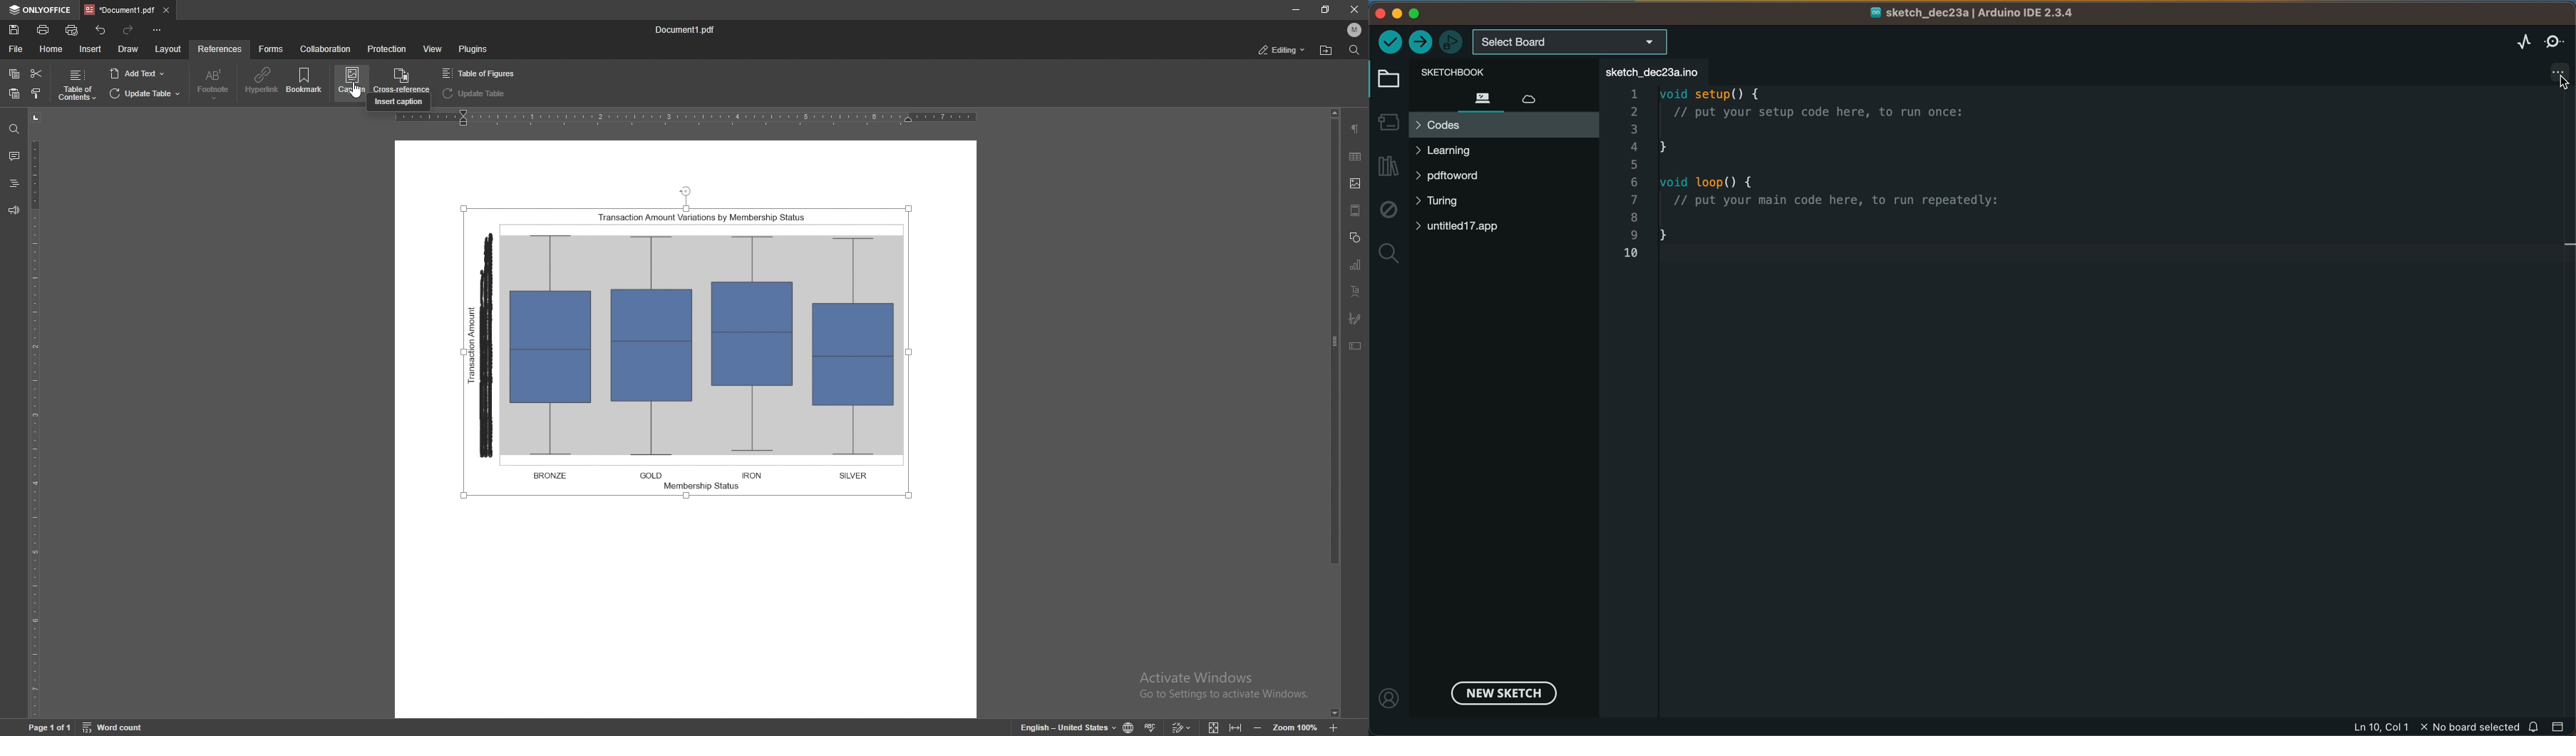  Describe the element at coordinates (1356, 319) in the screenshot. I see `signature` at that location.